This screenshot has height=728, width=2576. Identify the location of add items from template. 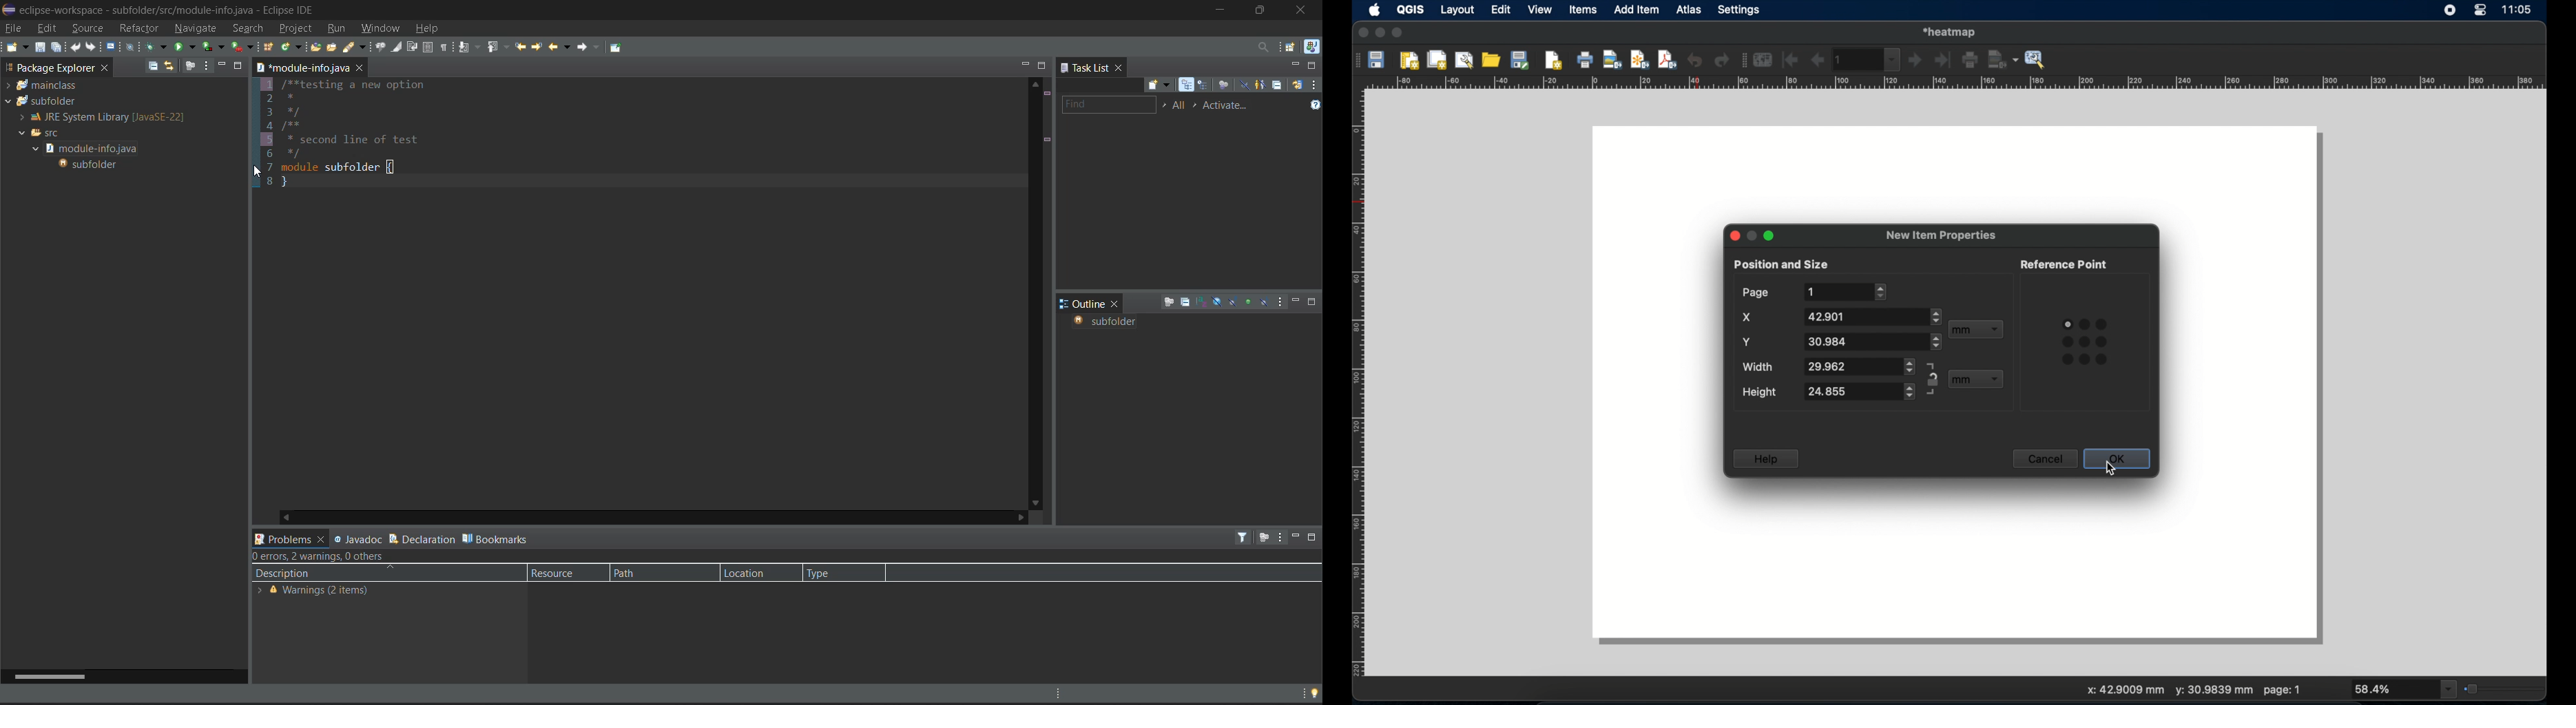
(1492, 59).